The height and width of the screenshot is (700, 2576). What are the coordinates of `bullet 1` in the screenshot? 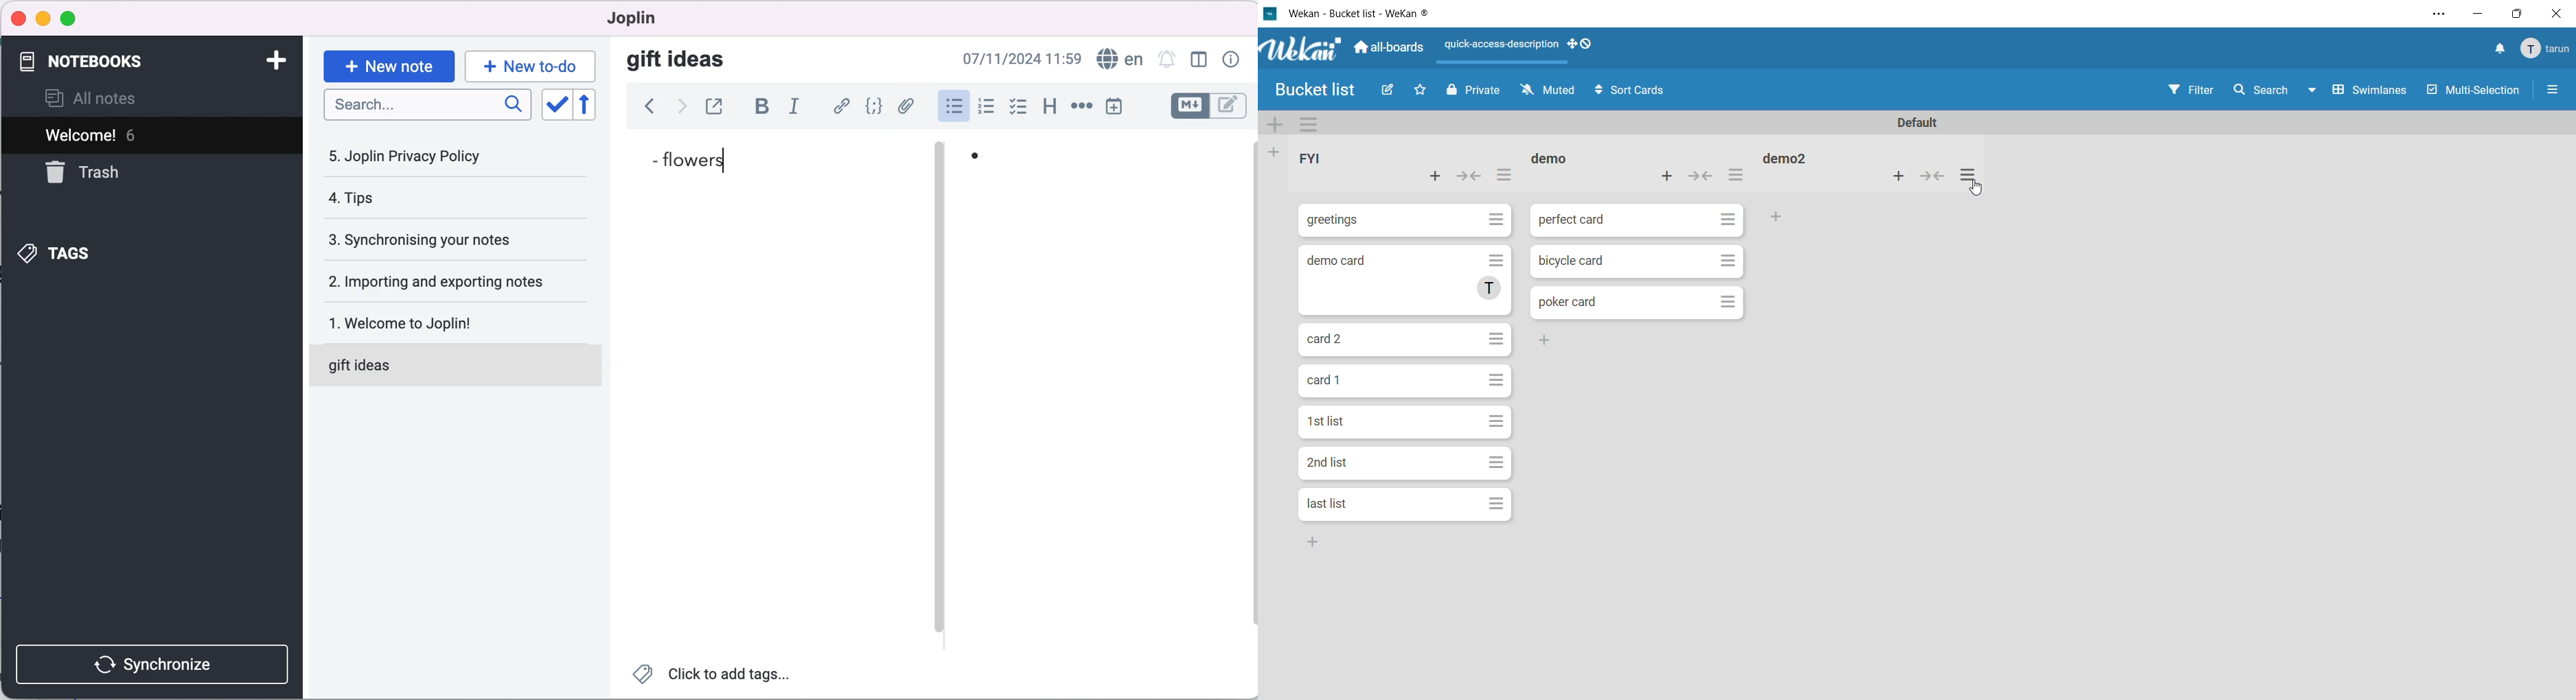 It's located at (975, 164).